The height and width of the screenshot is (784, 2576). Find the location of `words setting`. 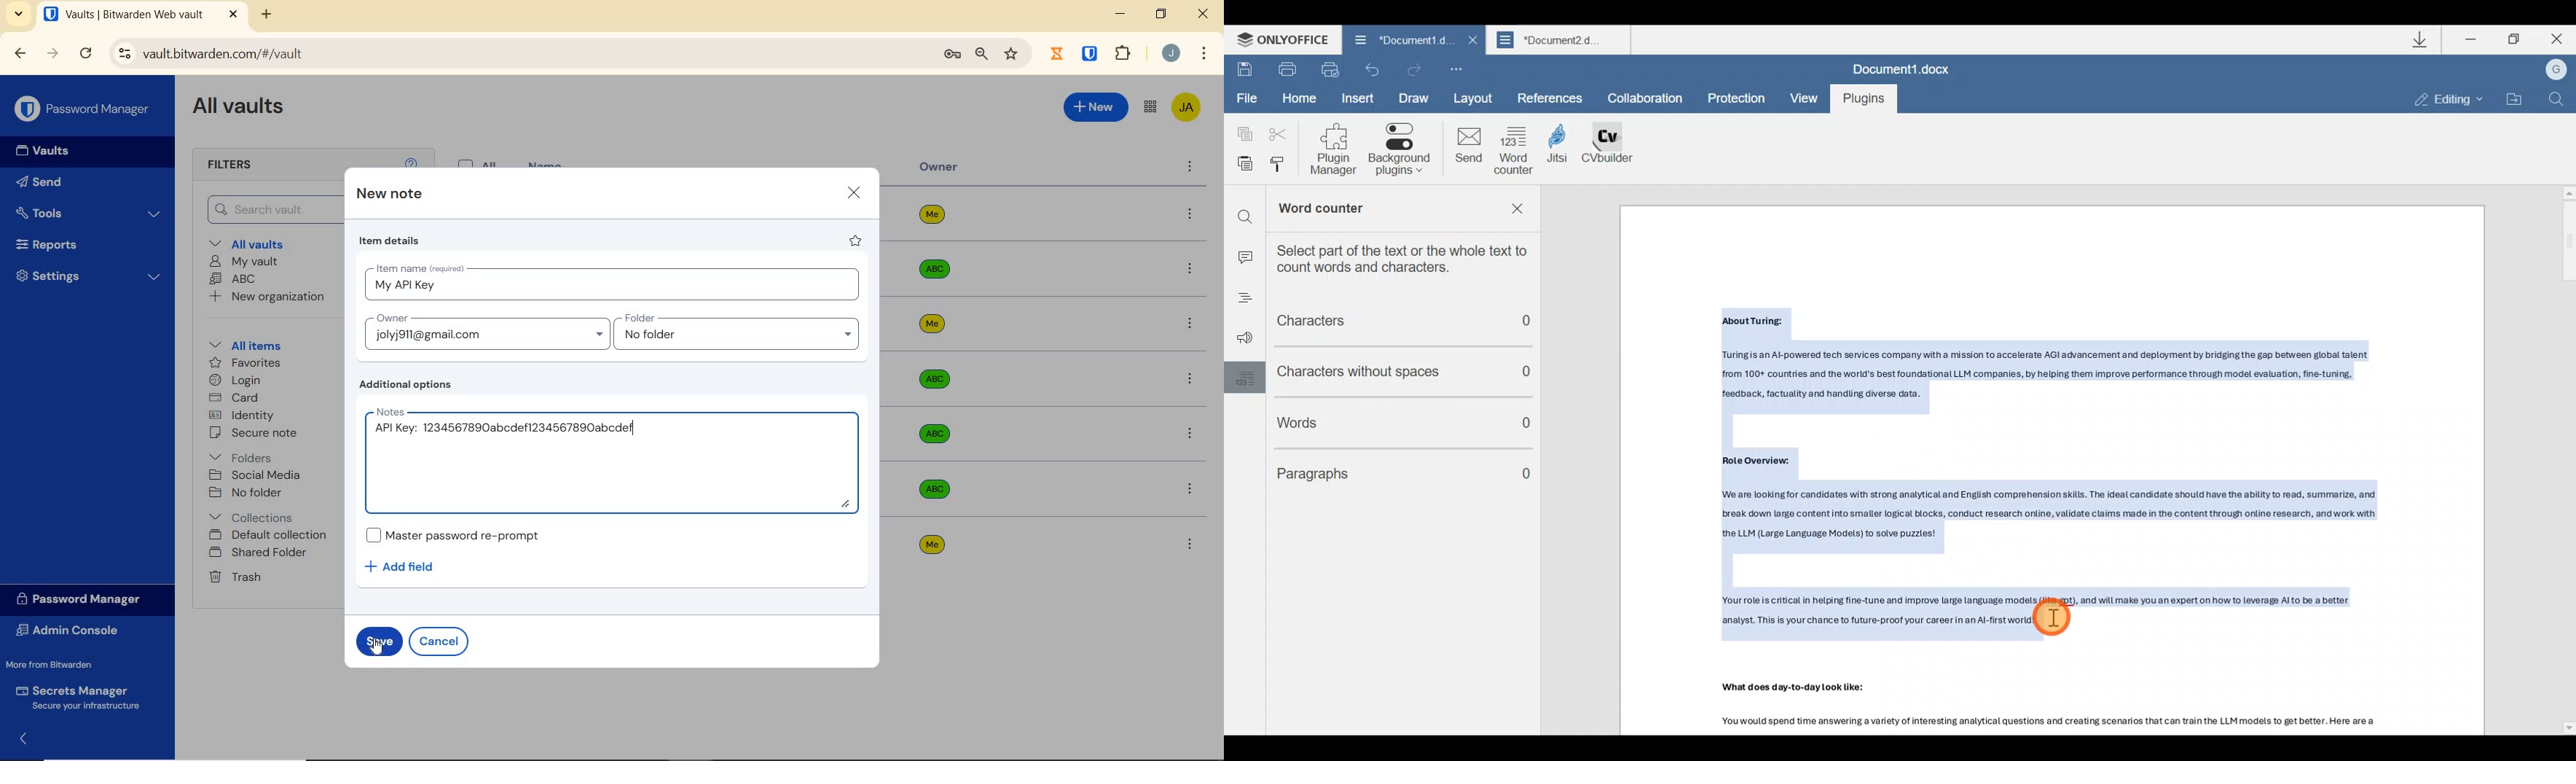

words setting is located at coordinates (1241, 377).